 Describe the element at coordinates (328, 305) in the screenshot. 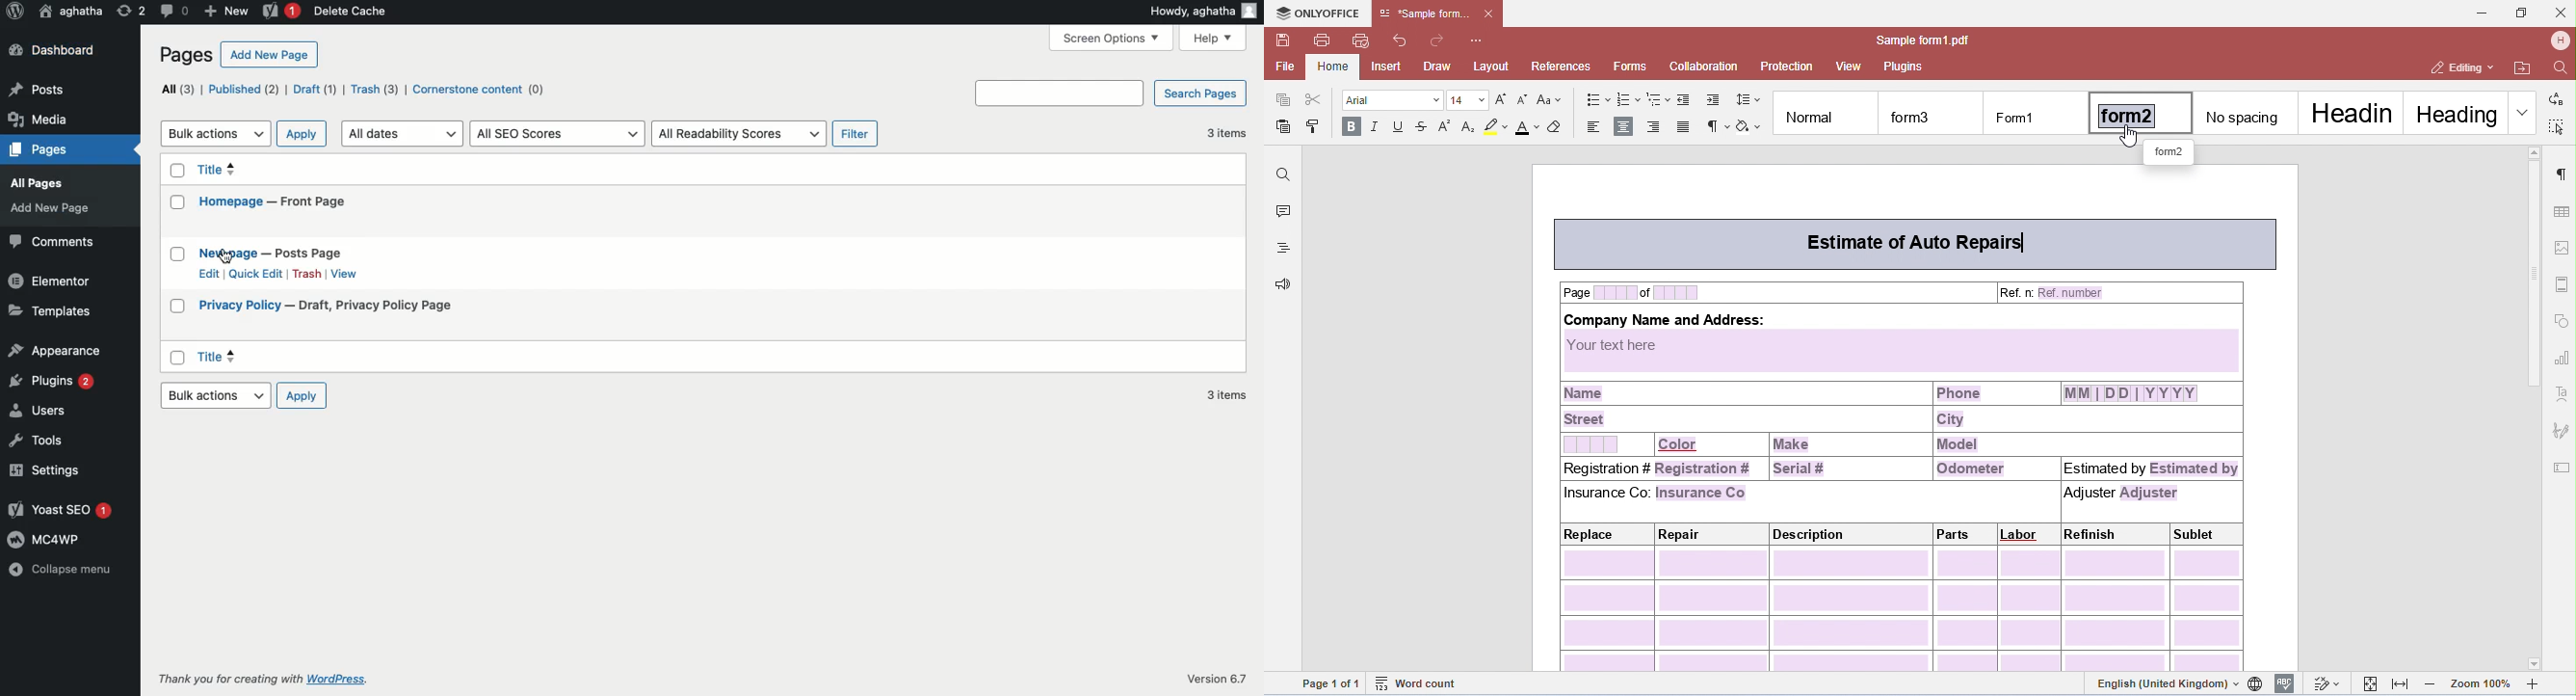

I see `Privacy Policy — Draft, Privacy Policy Page` at that location.